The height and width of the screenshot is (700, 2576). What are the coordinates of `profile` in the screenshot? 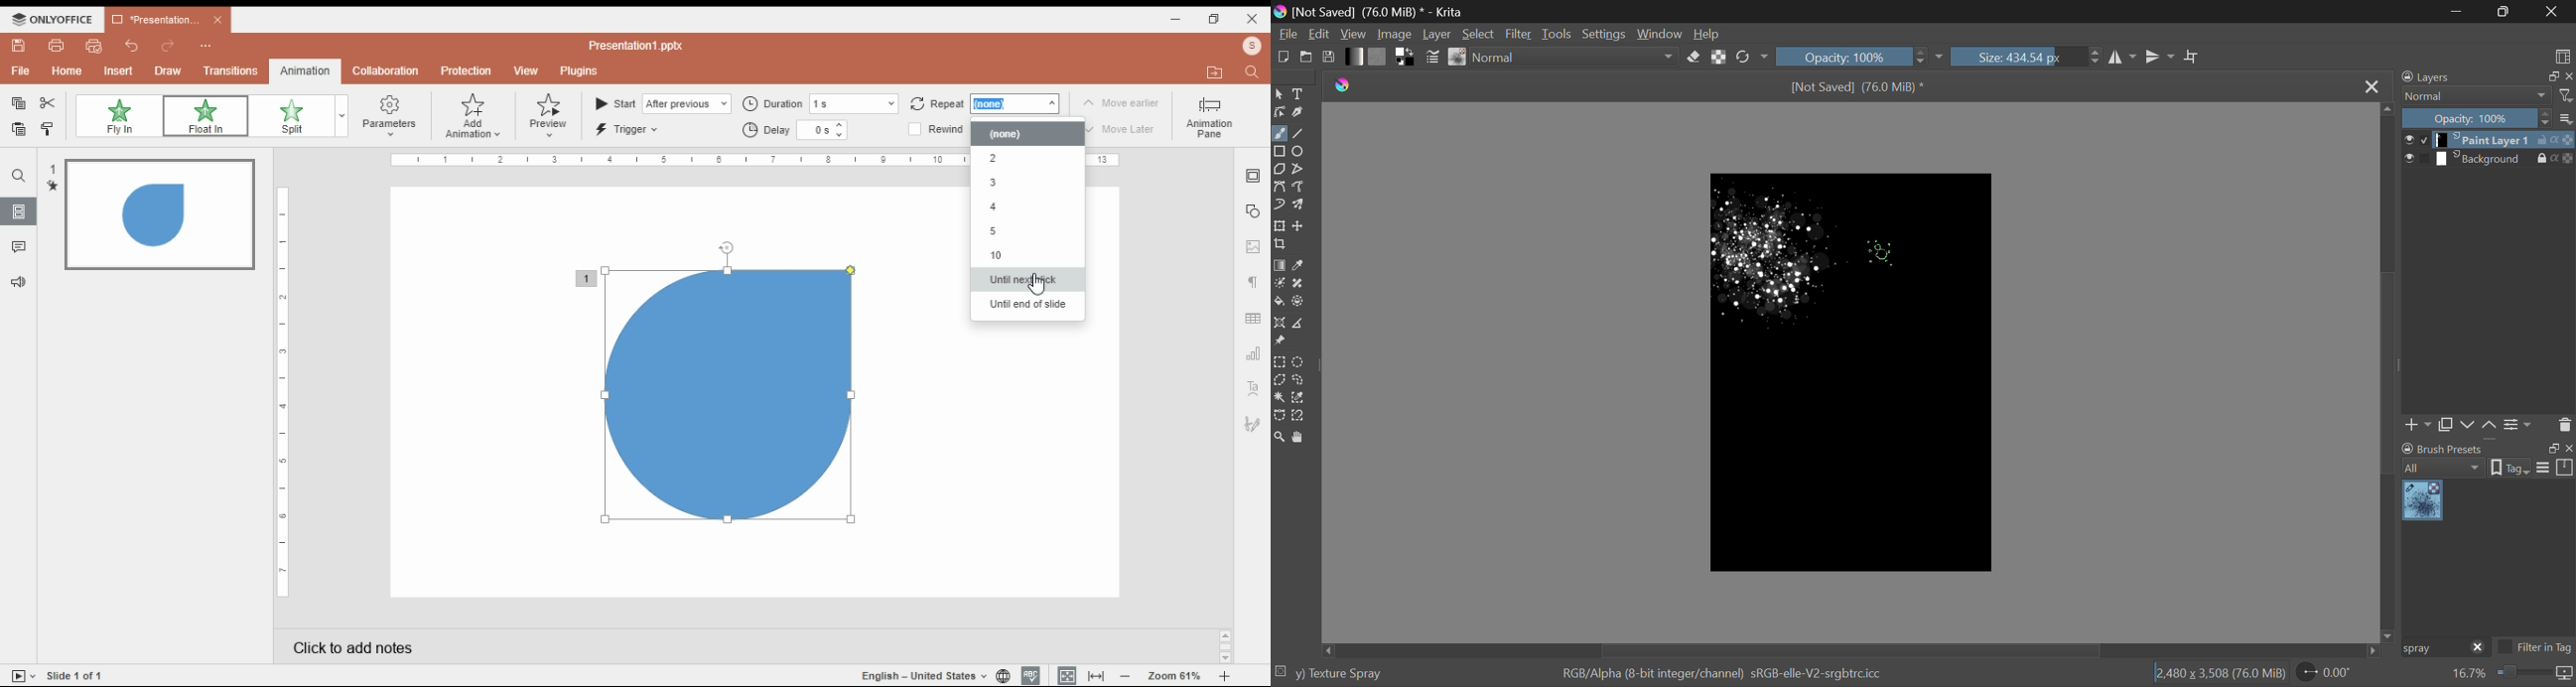 It's located at (1213, 71).